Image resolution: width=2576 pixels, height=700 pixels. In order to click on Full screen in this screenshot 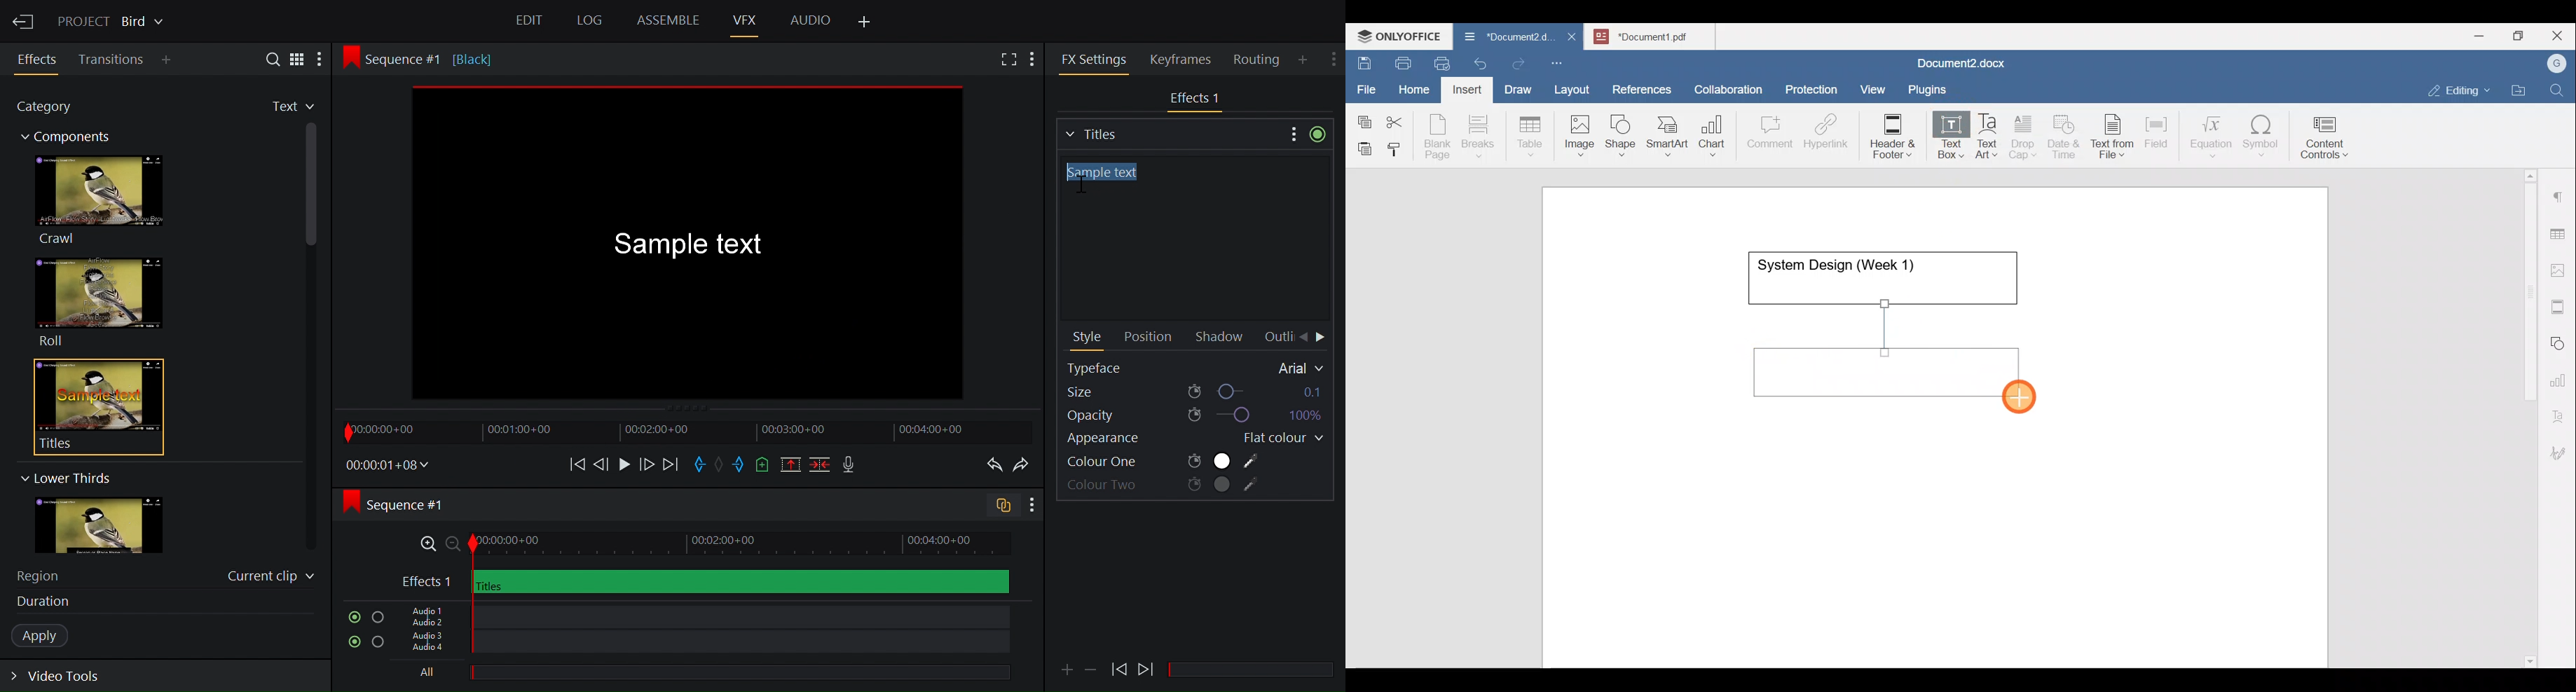, I will do `click(1006, 60)`.